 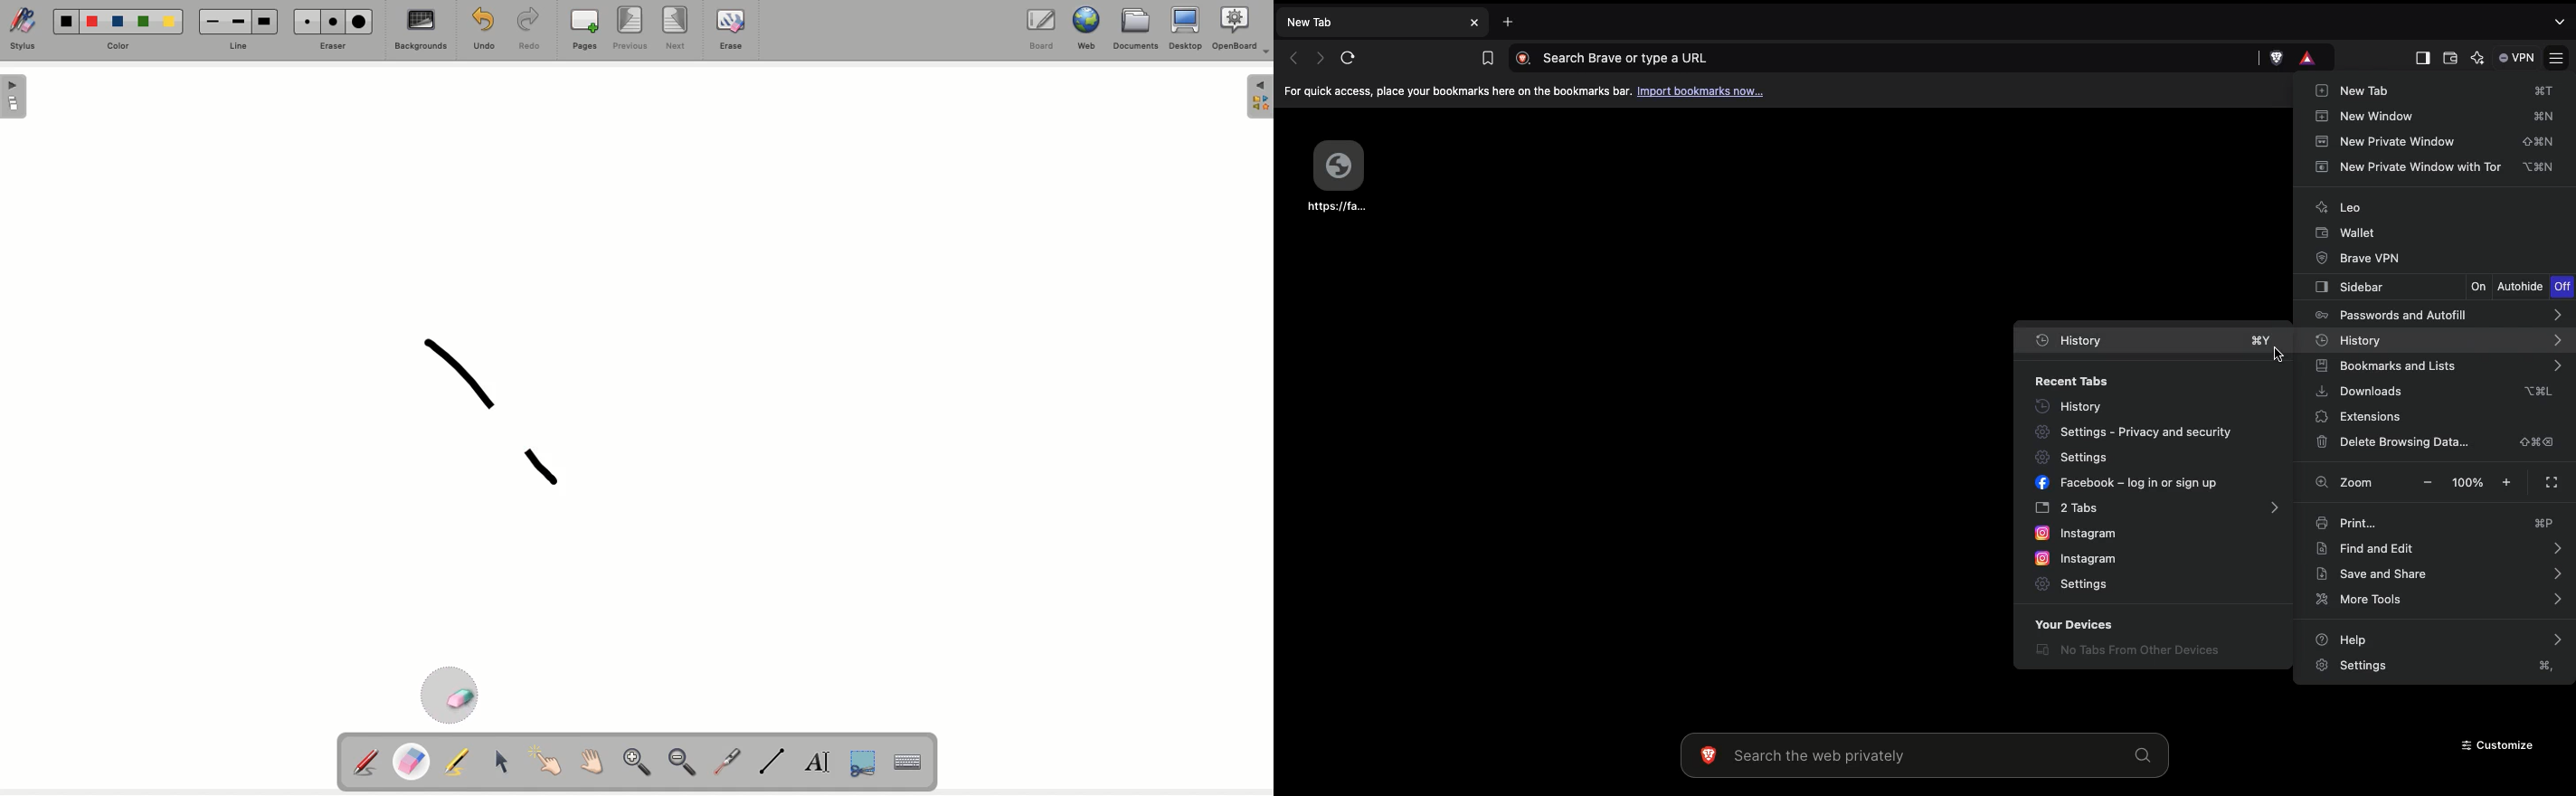 I want to click on Previous, so click(x=632, y=30).